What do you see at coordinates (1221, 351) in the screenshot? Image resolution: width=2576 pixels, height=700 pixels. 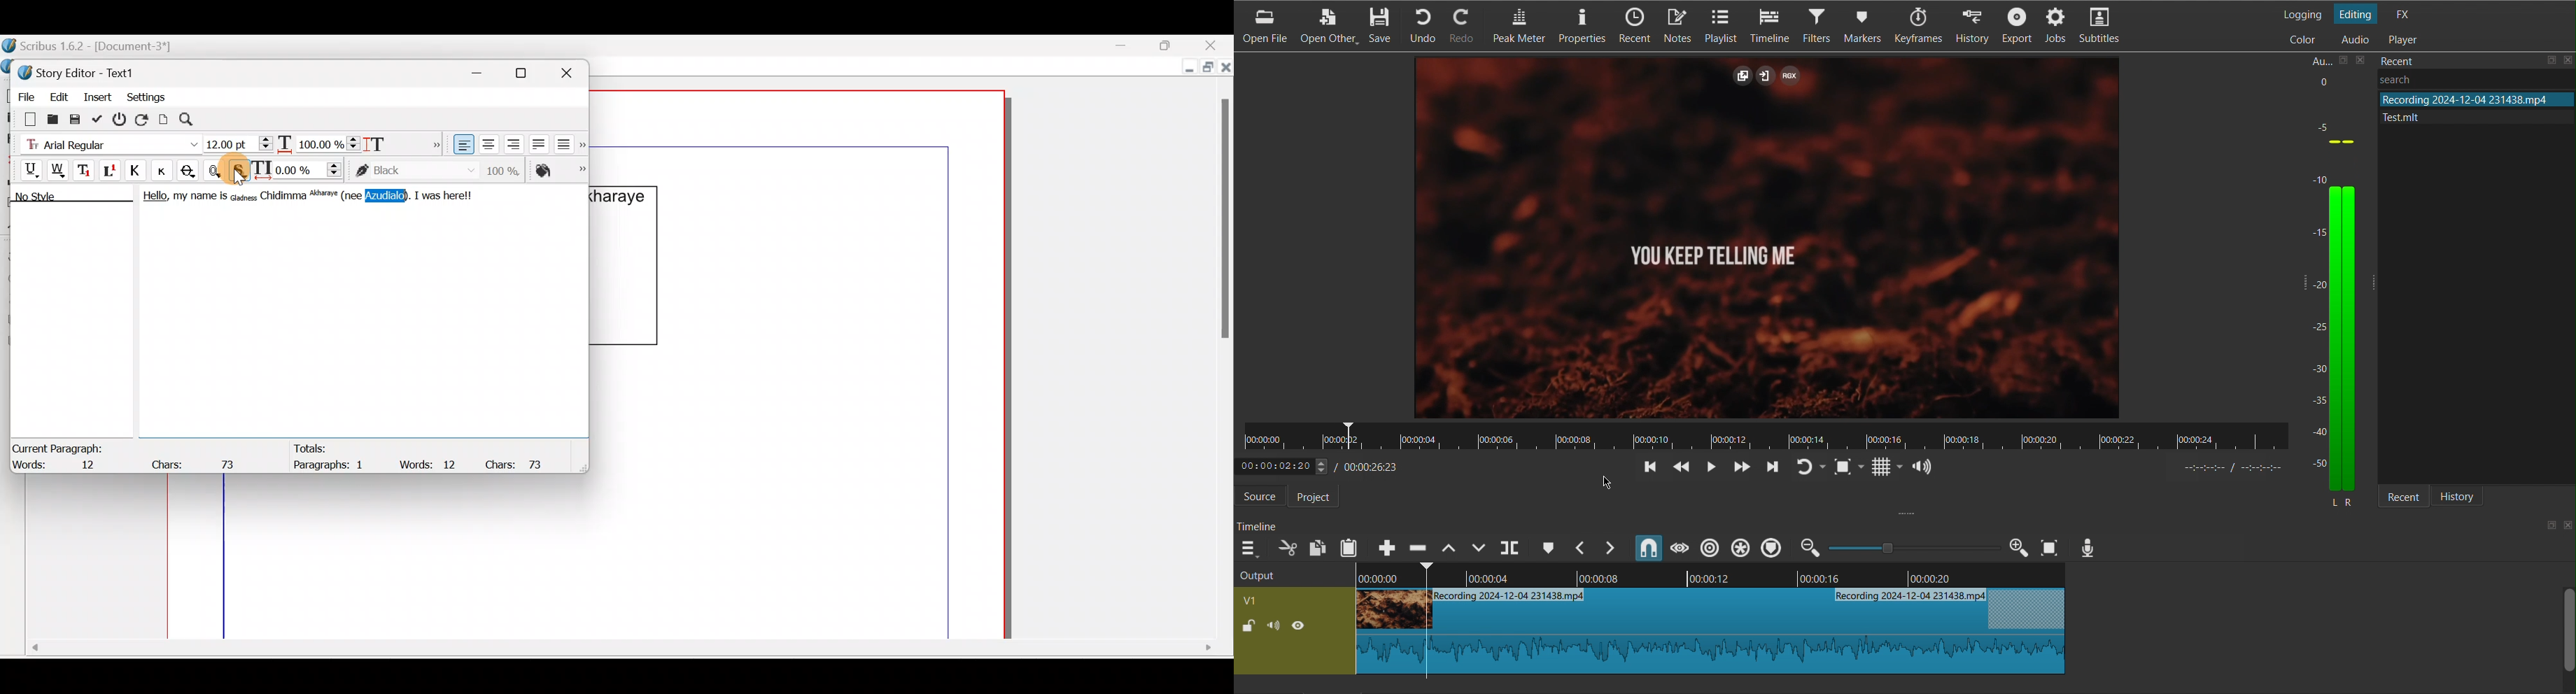 I see `Scroll bar` at bounding box center [1221, 351].